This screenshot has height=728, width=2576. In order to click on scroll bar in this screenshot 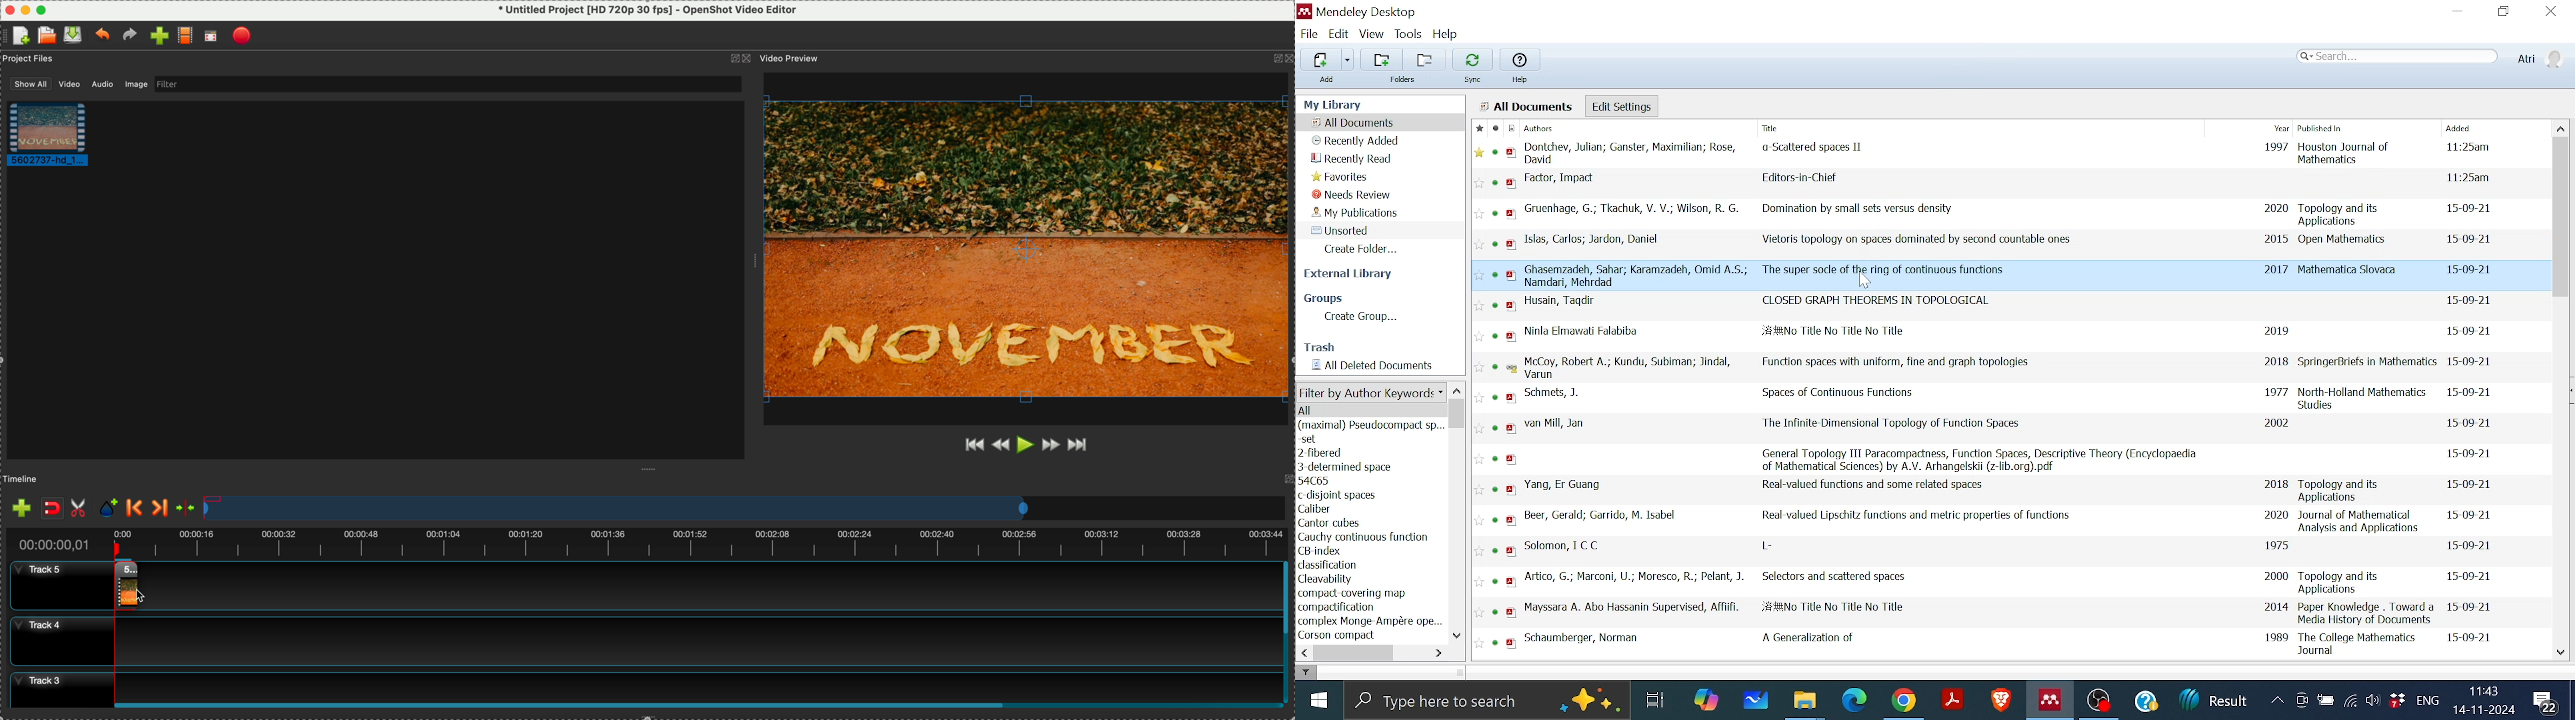, I will do `click(1288, 630)`.